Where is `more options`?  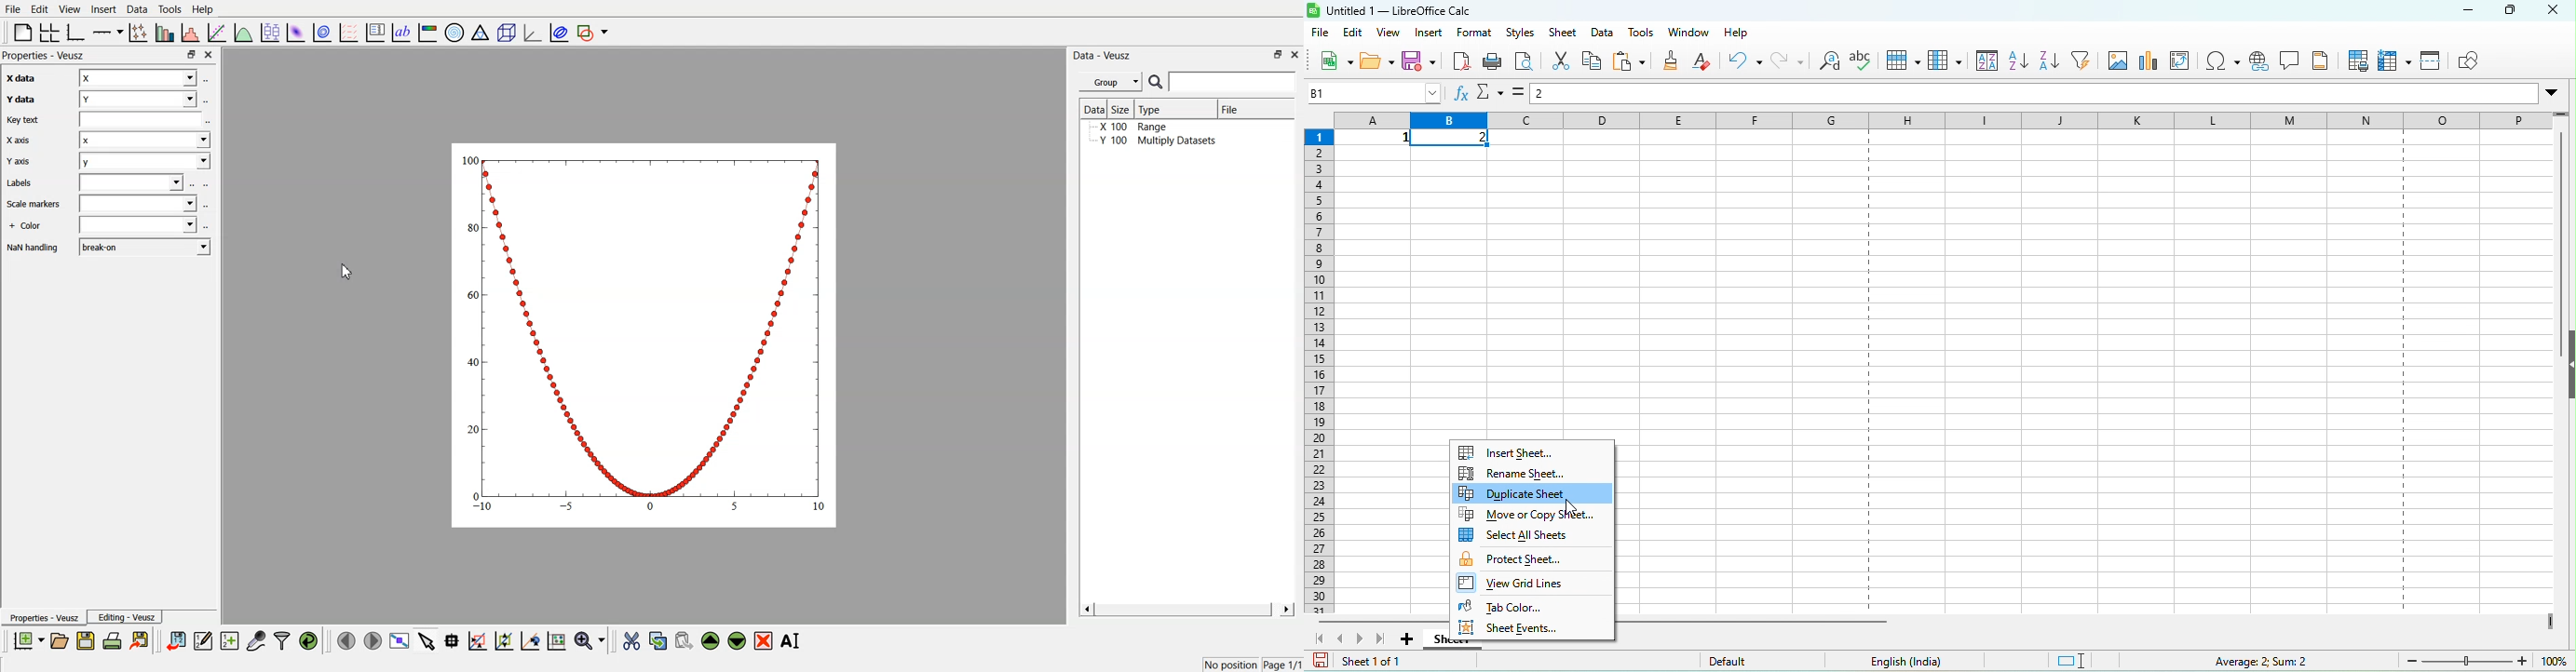
more options is located at coordinates (210, 206).